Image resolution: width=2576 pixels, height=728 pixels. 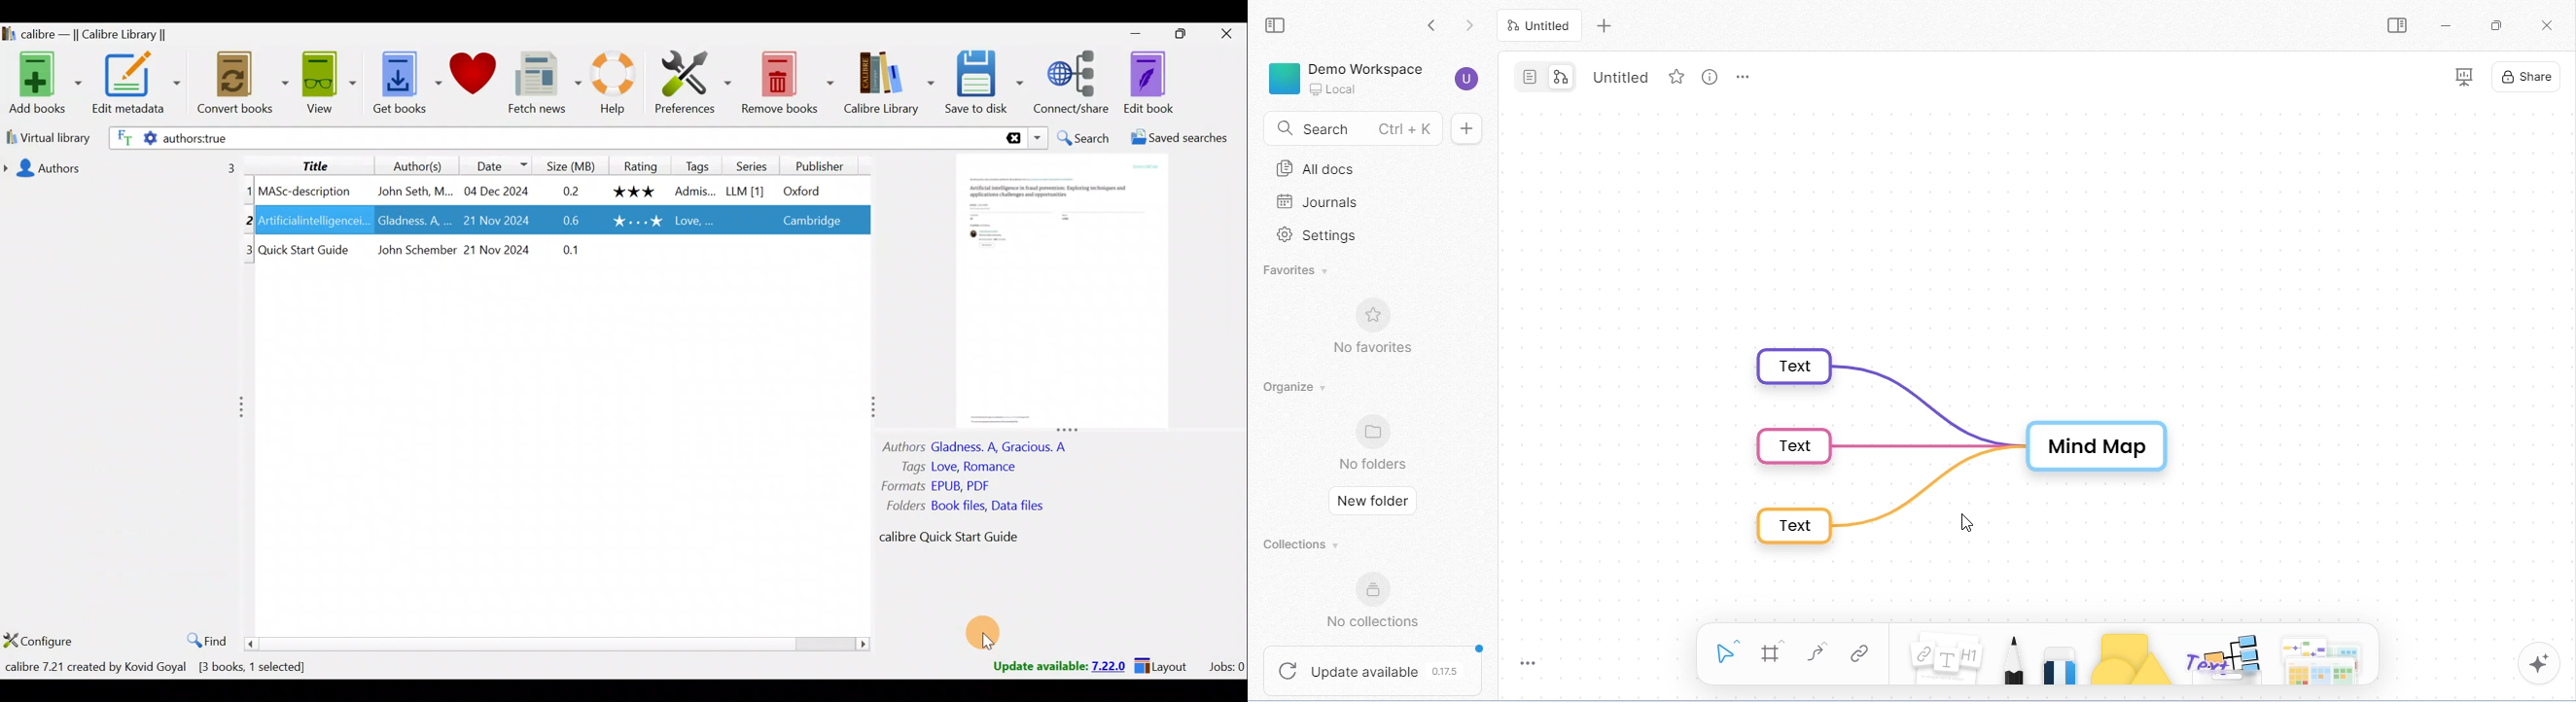 What do you see at coordinates (1074, 87) in the screenshot?
I see `Connect/Share` at bounding box center [1074, 87].